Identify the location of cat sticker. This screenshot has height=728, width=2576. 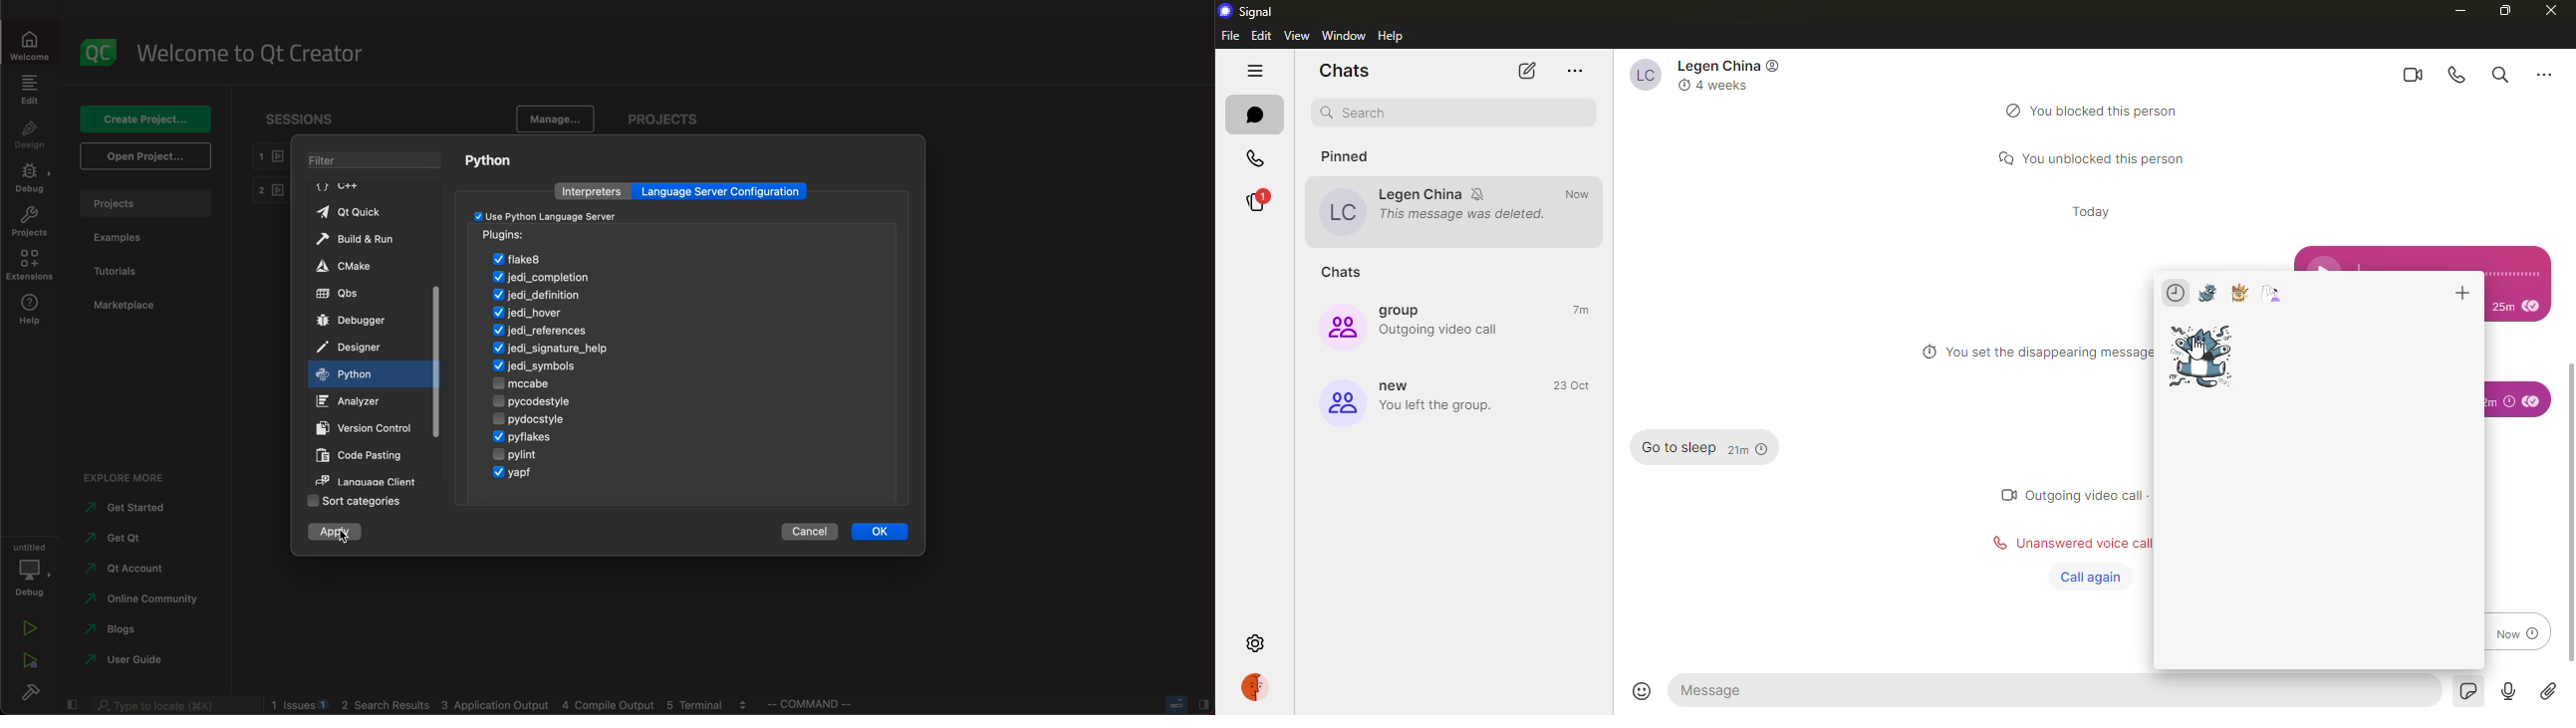
(2202, 356).